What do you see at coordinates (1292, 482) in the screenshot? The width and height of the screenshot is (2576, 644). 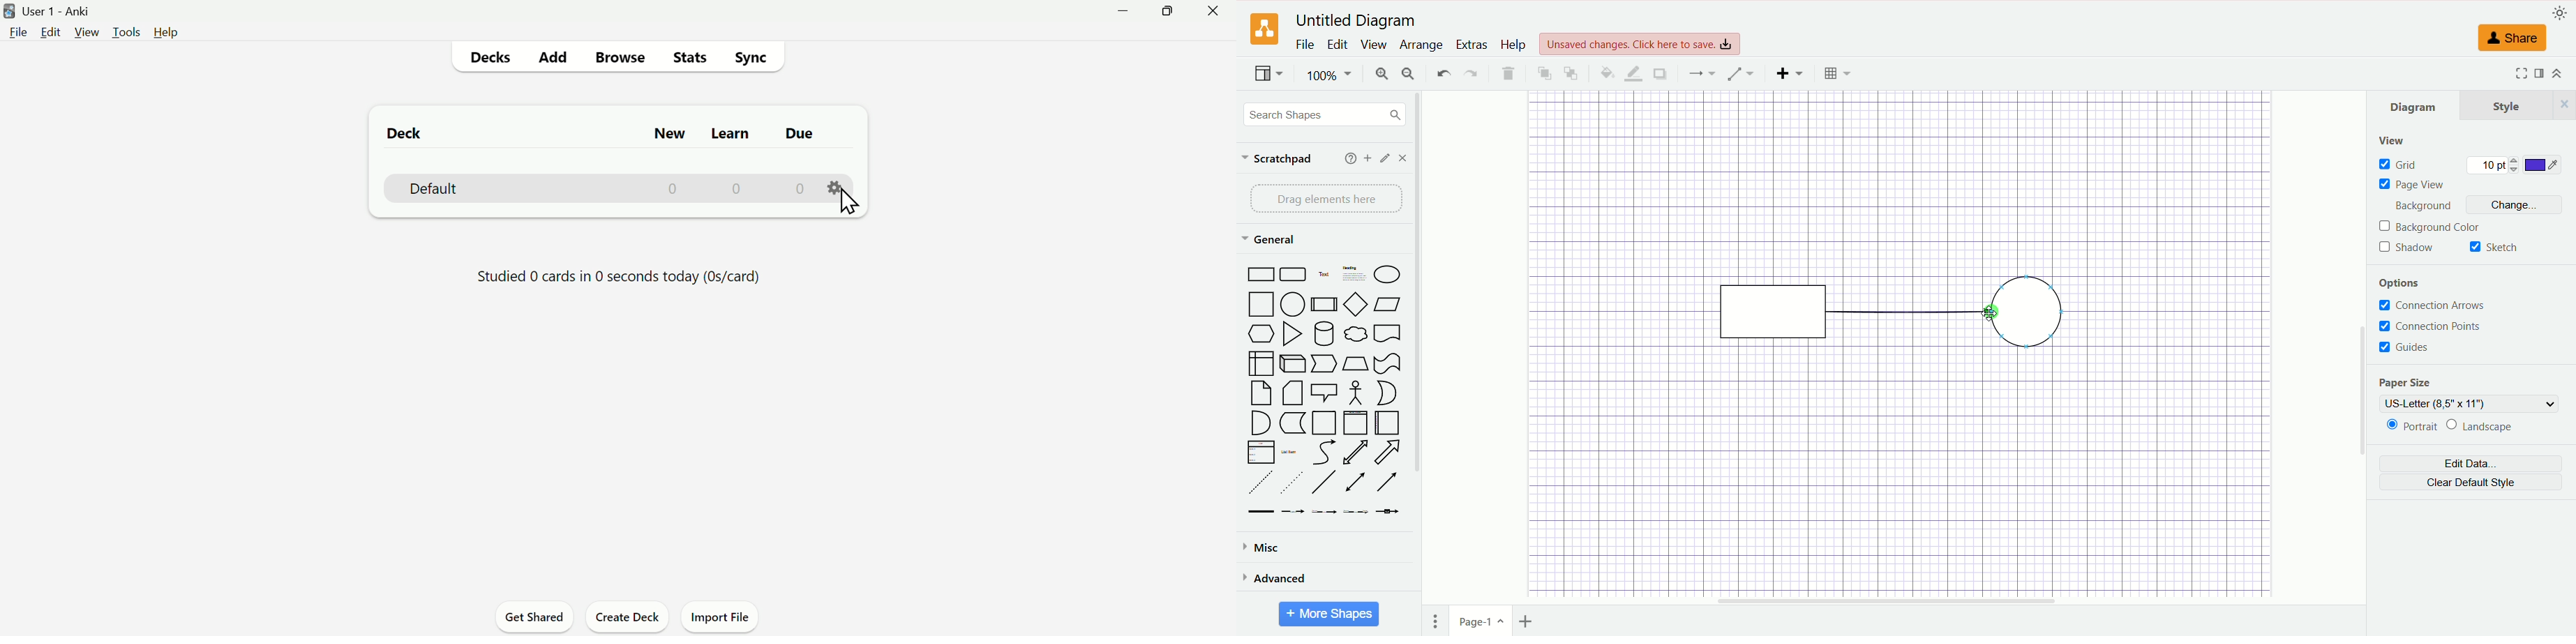 I see `Sparsely Dotted Line` at bounding box center [1292, 482].